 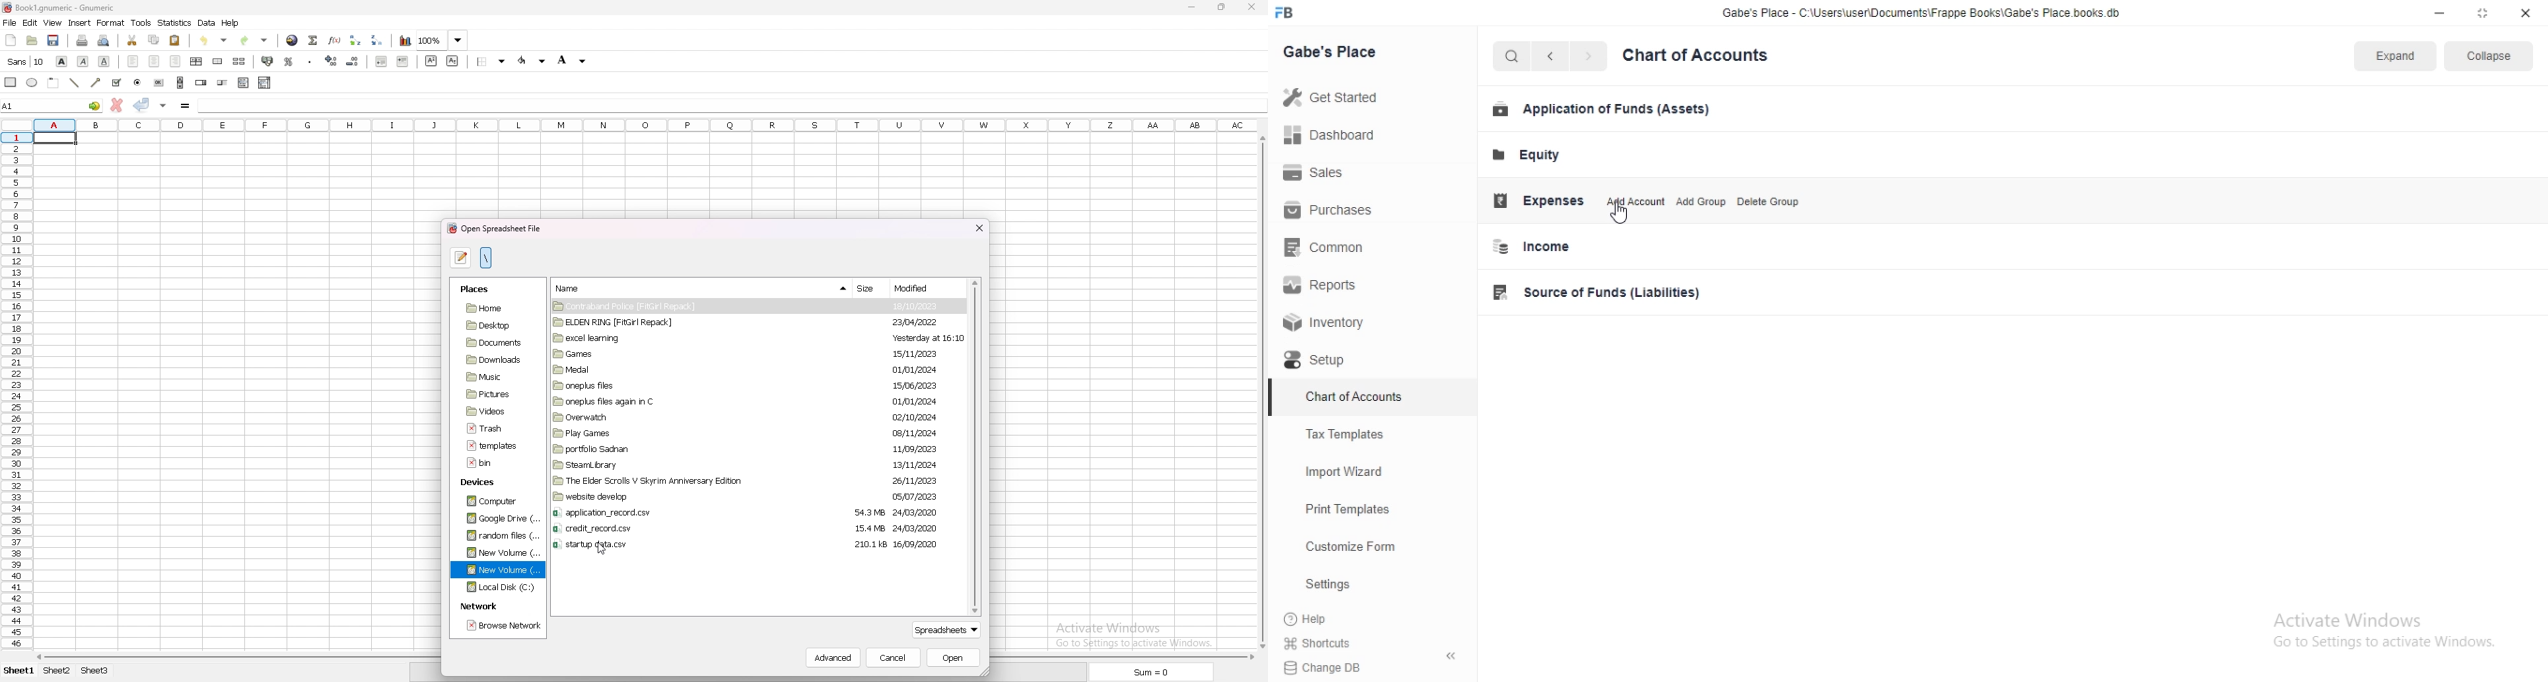 I want to click on Get Started, so click(x=1337, y=96).